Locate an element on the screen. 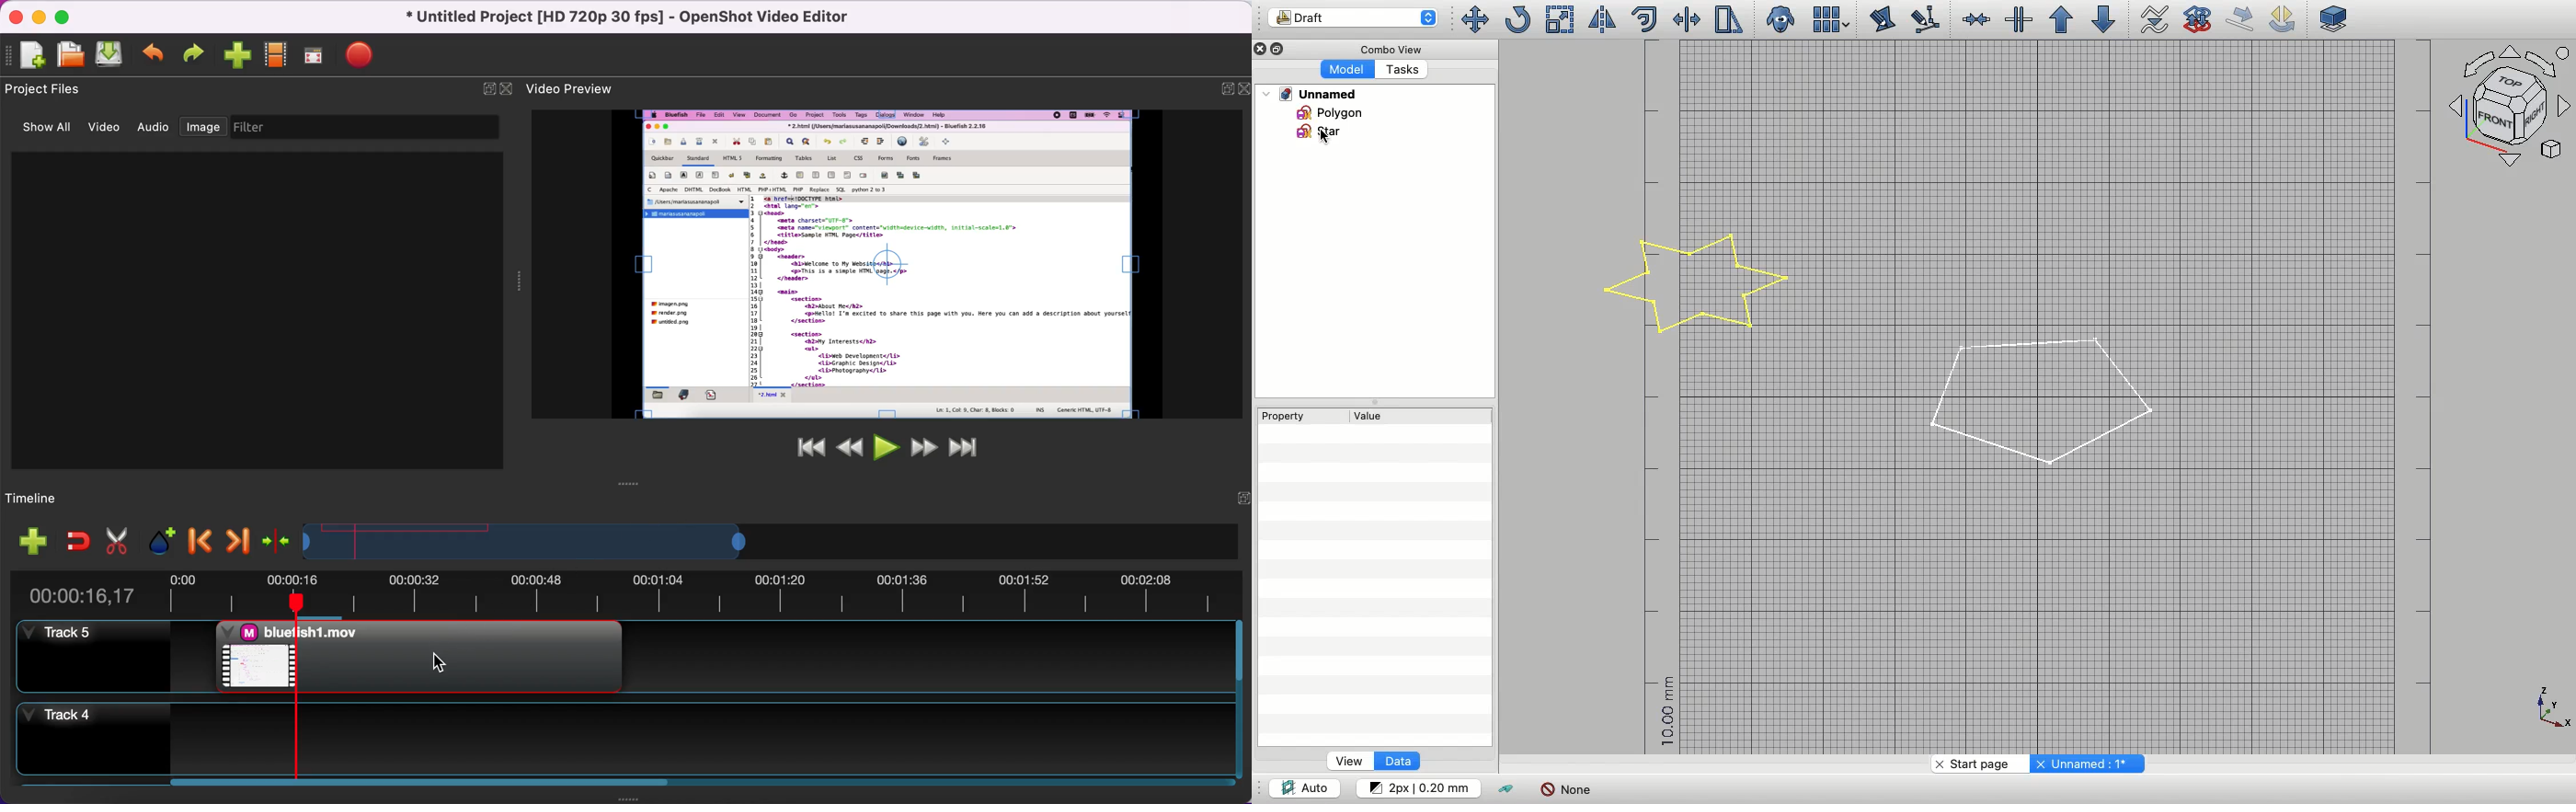 The width and height of the screenshot is (2576, 812). Draft rotate is located at coordinates (2283, 20).